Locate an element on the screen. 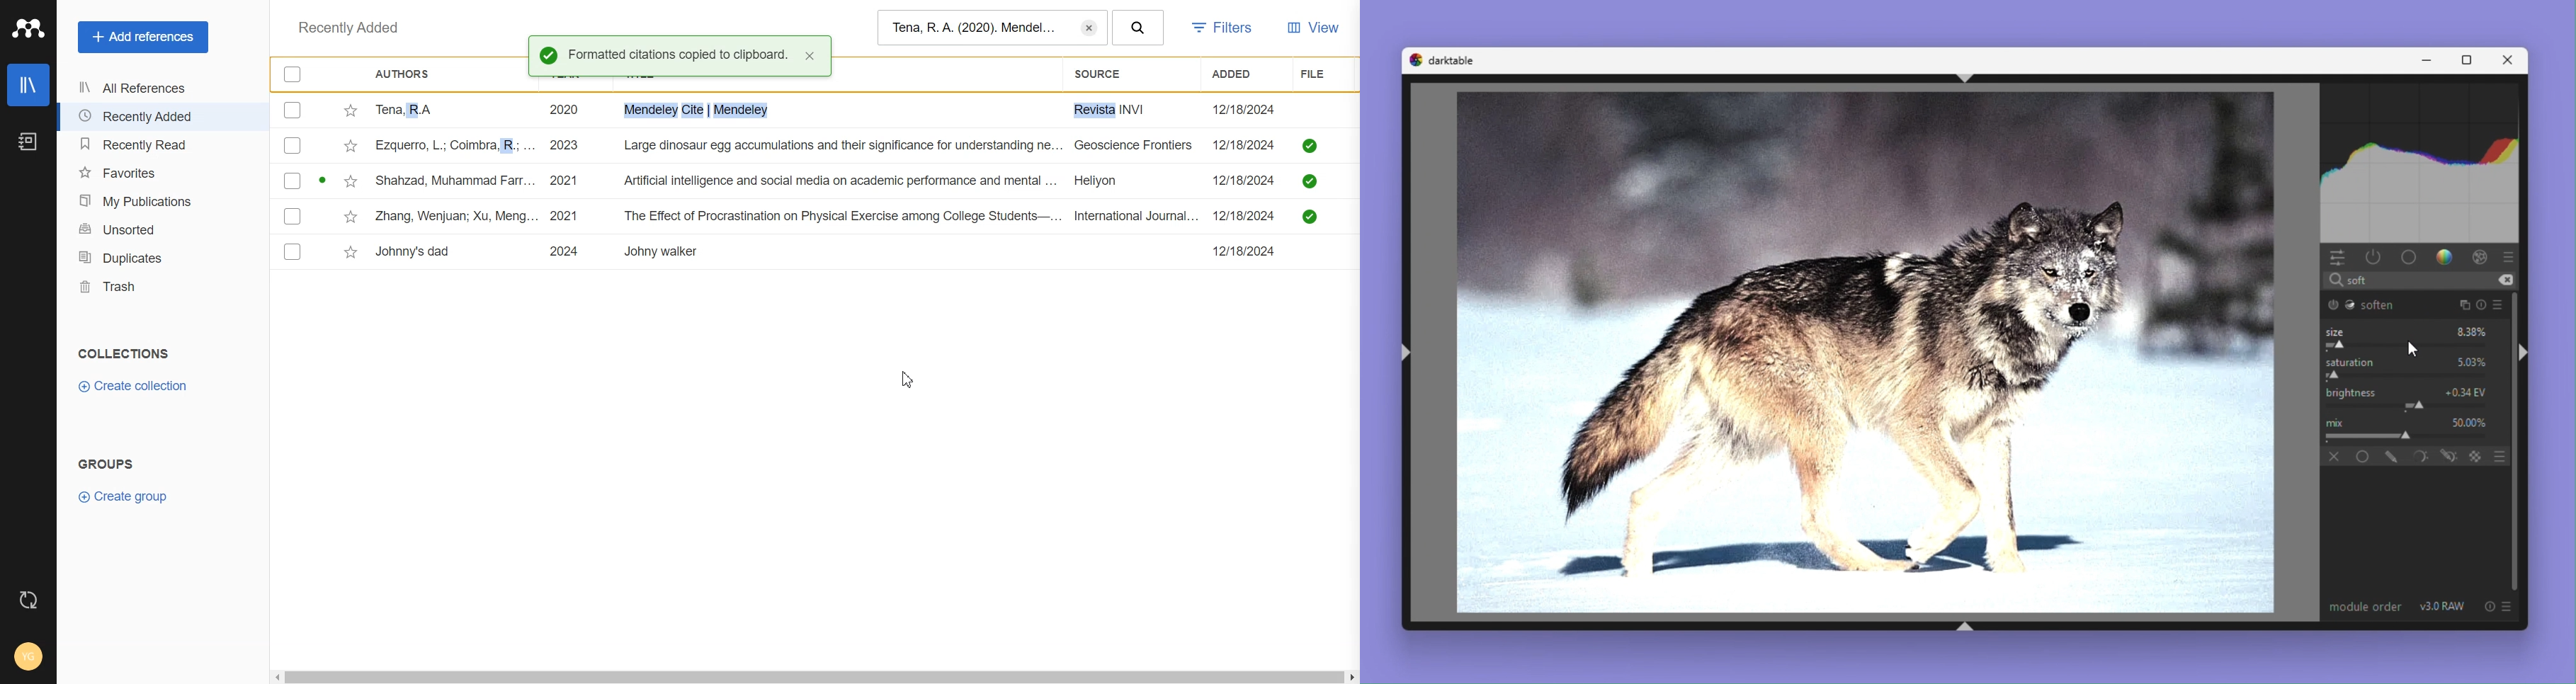 This screenshot has height=700, width=2576. soften is located at coordinates (2362, 305).